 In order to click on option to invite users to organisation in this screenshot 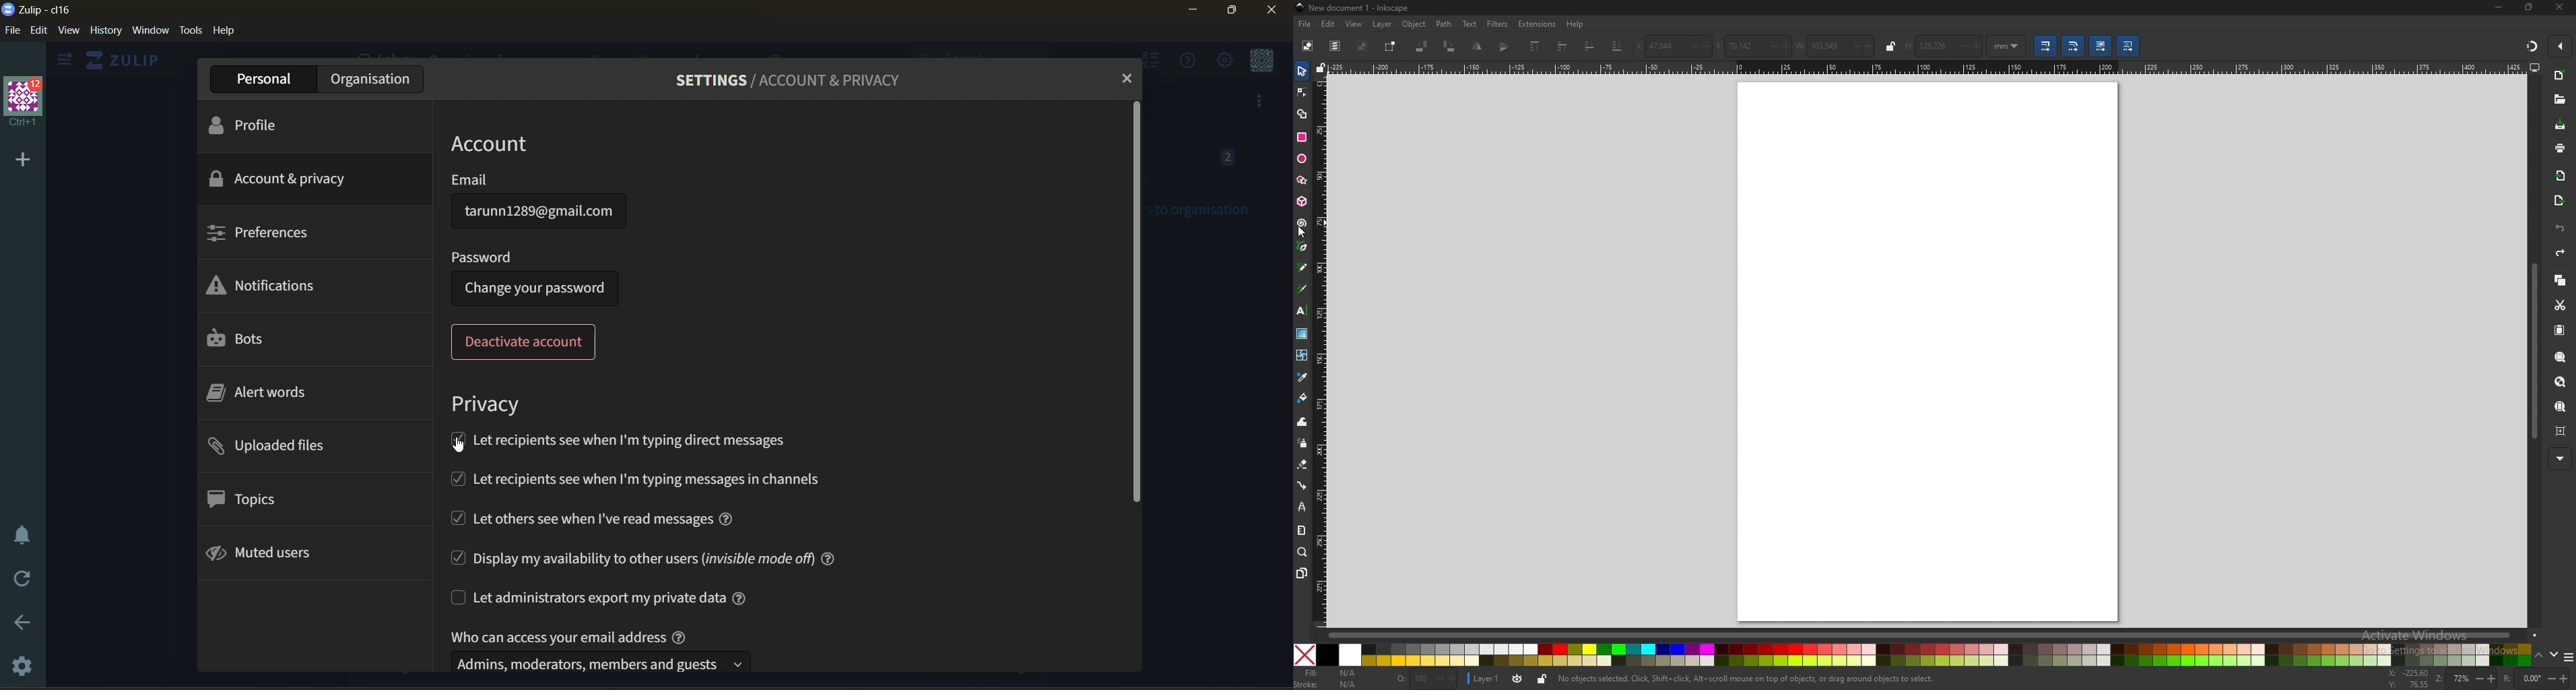, I will do `click(1261, 102)`.